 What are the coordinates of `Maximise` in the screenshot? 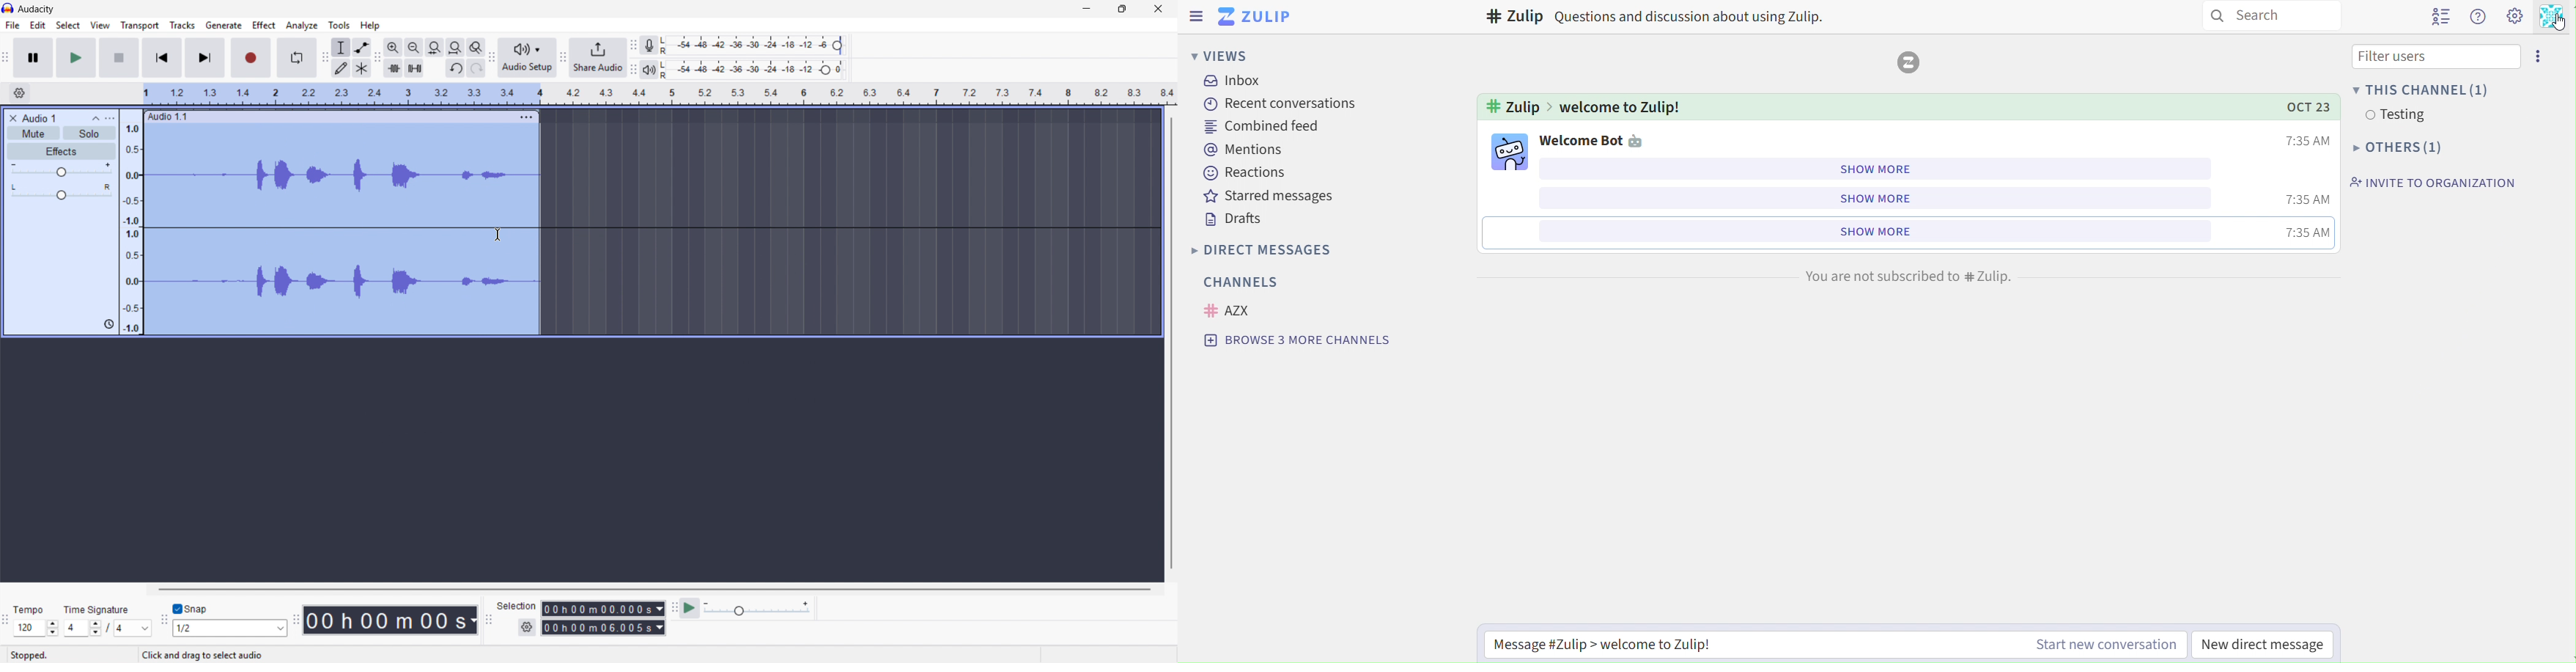 It's located at (1124, 9).